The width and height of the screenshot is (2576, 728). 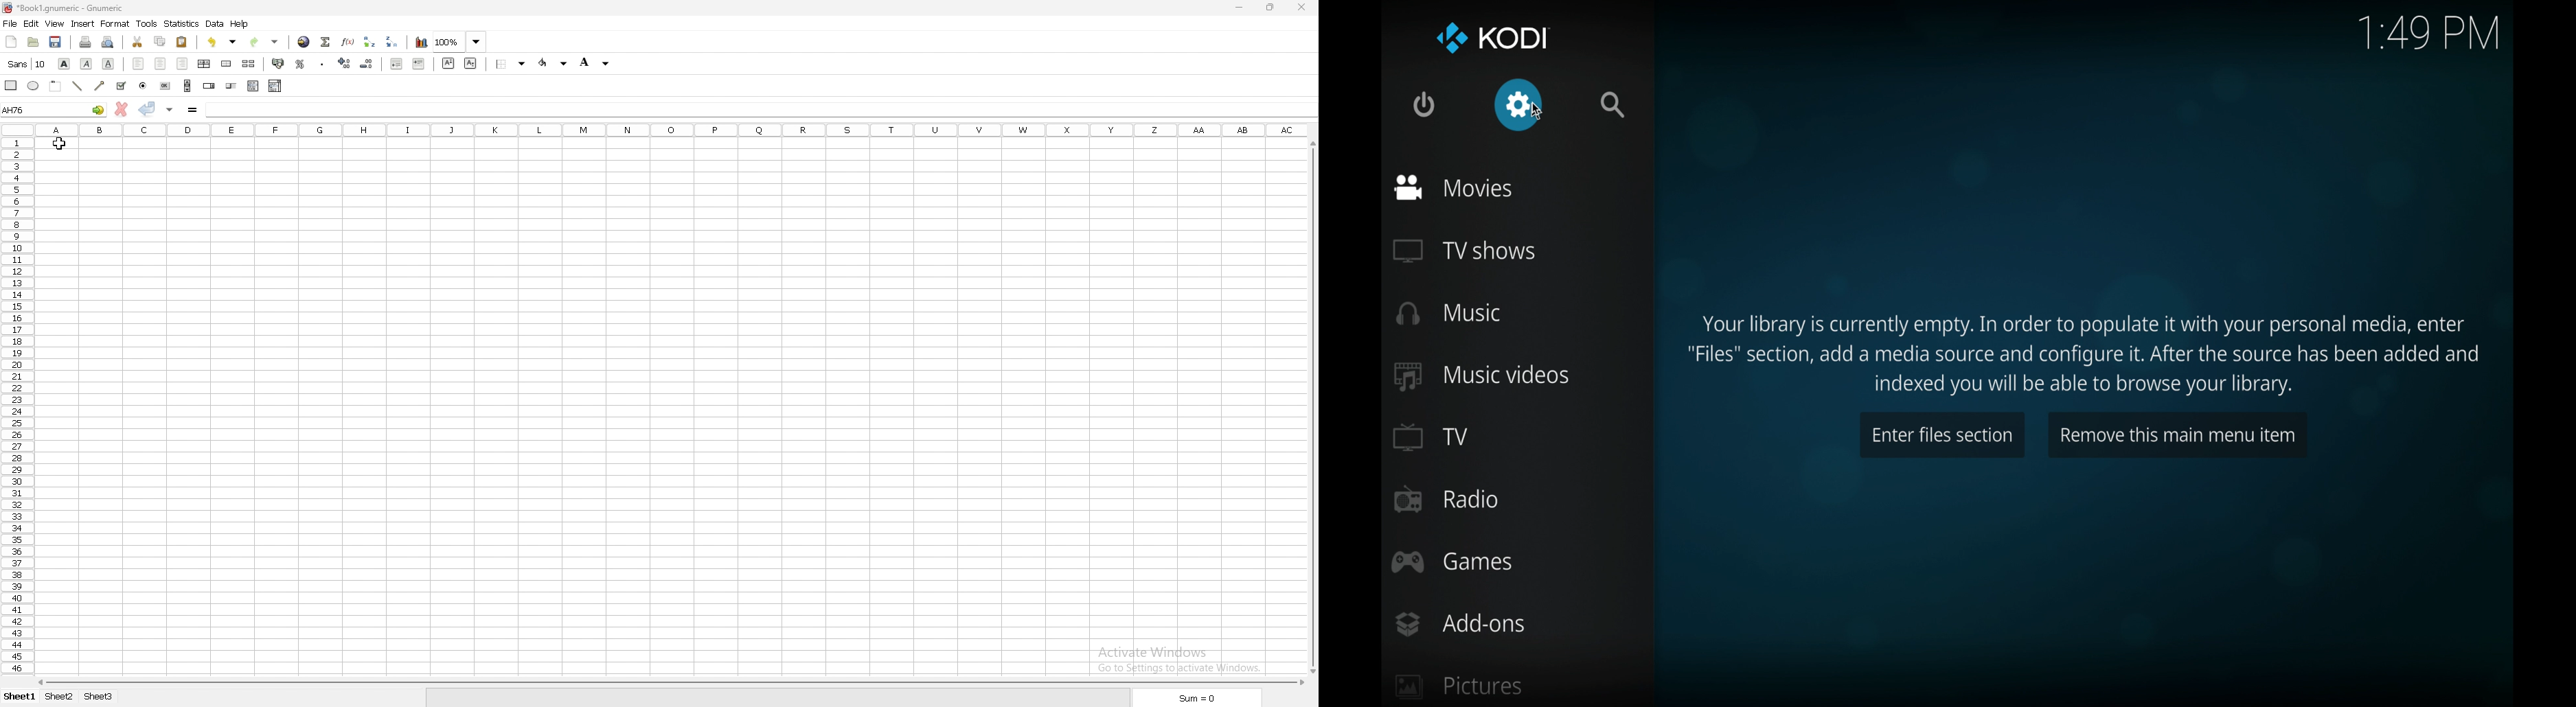 I want to click on merge cell, so click(x=228, y=62).